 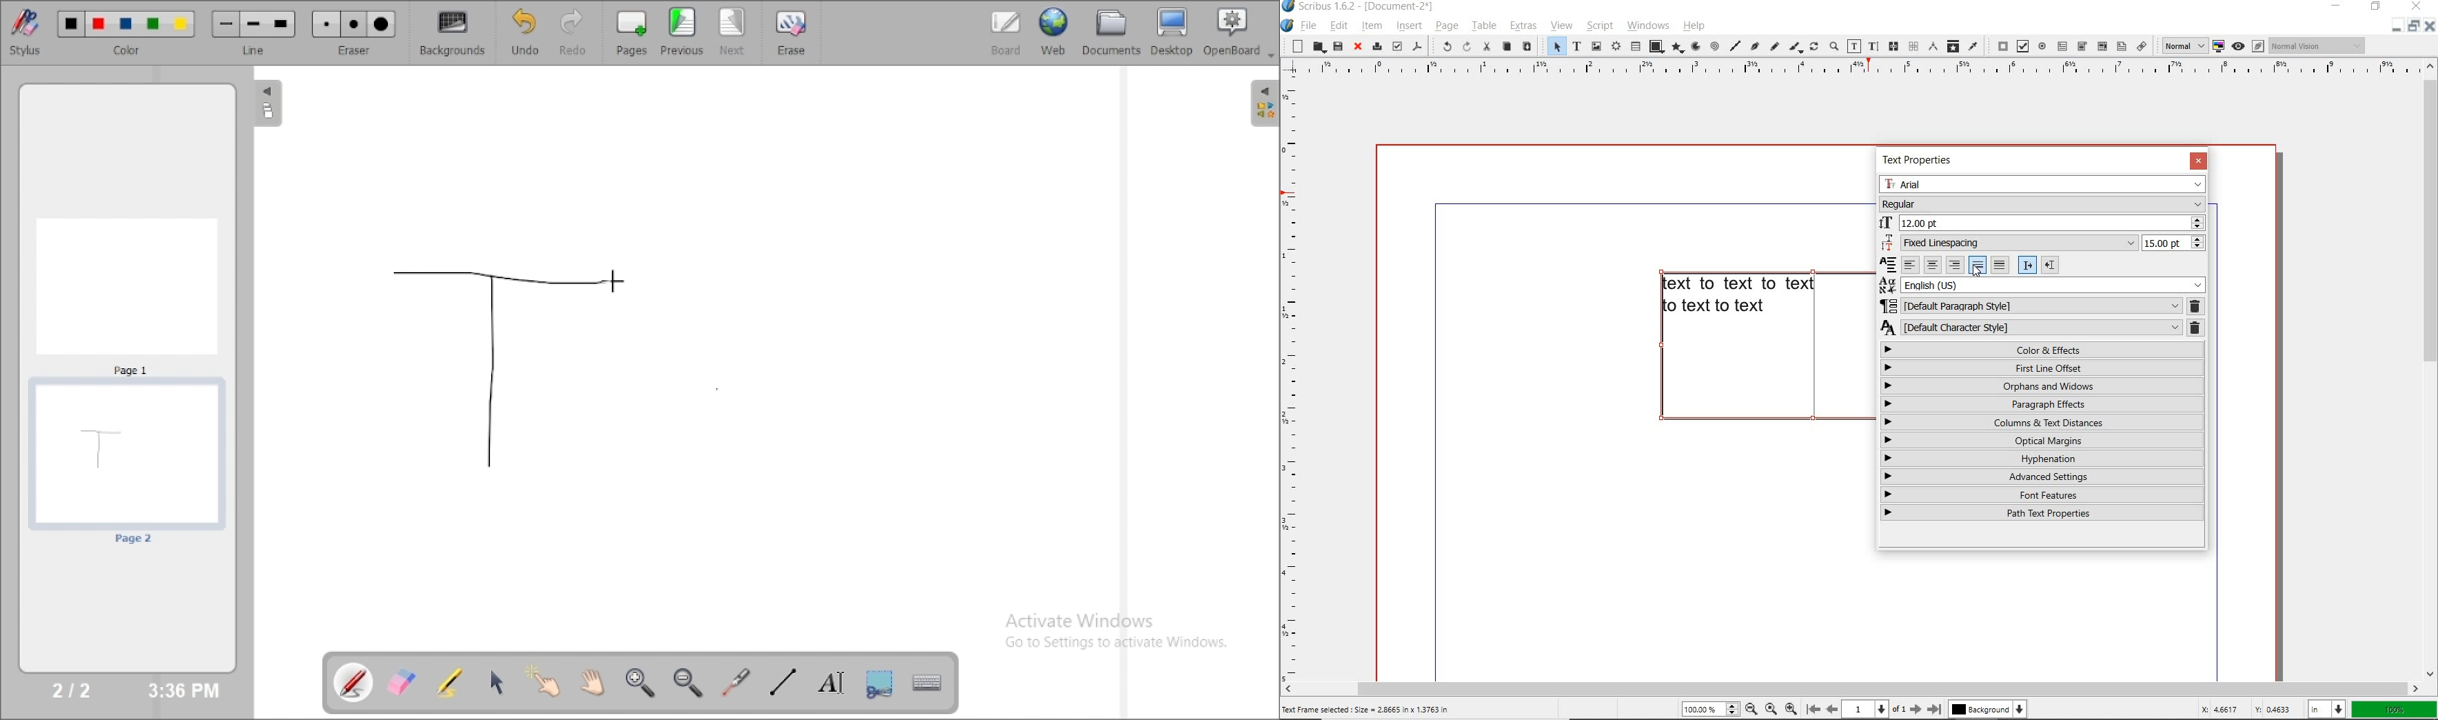 I want to click on table, so click(x=1482, y=26).